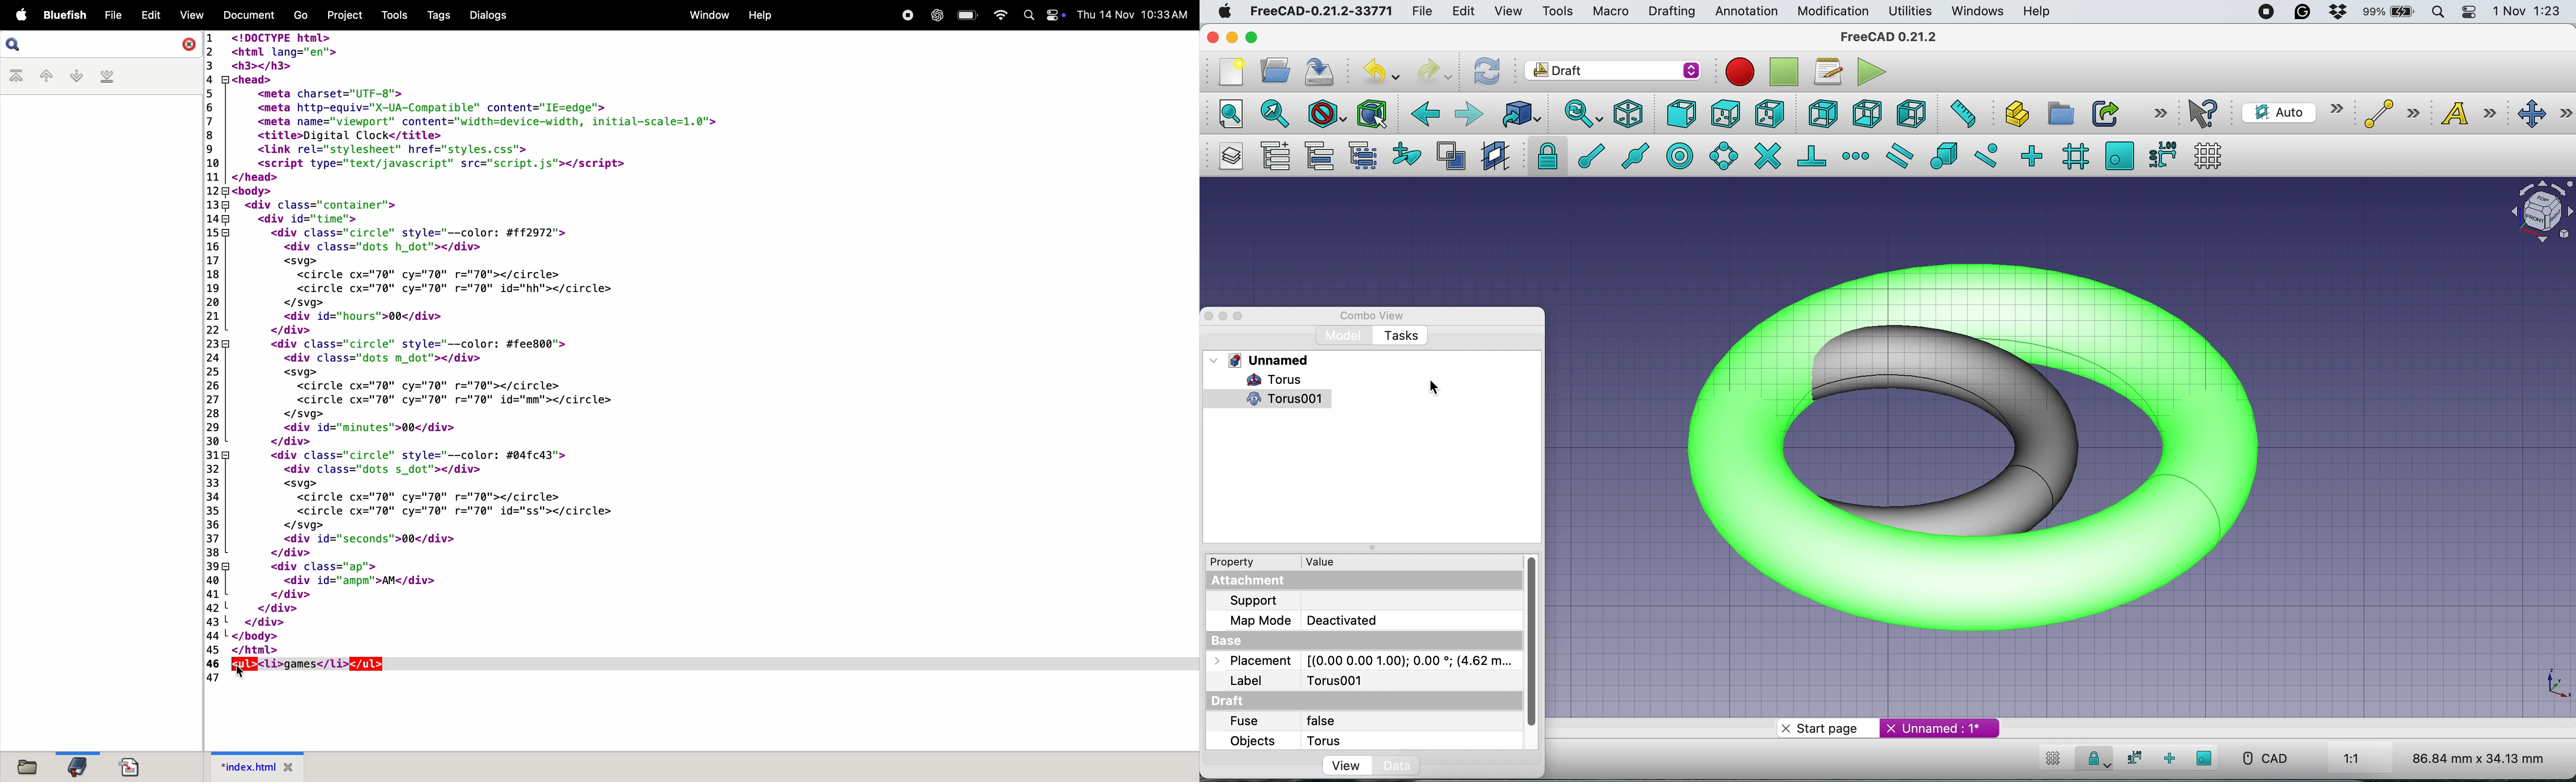  Describe the element at coordinates (2555, 684) in the screenshot. I see `Scale` at that location.